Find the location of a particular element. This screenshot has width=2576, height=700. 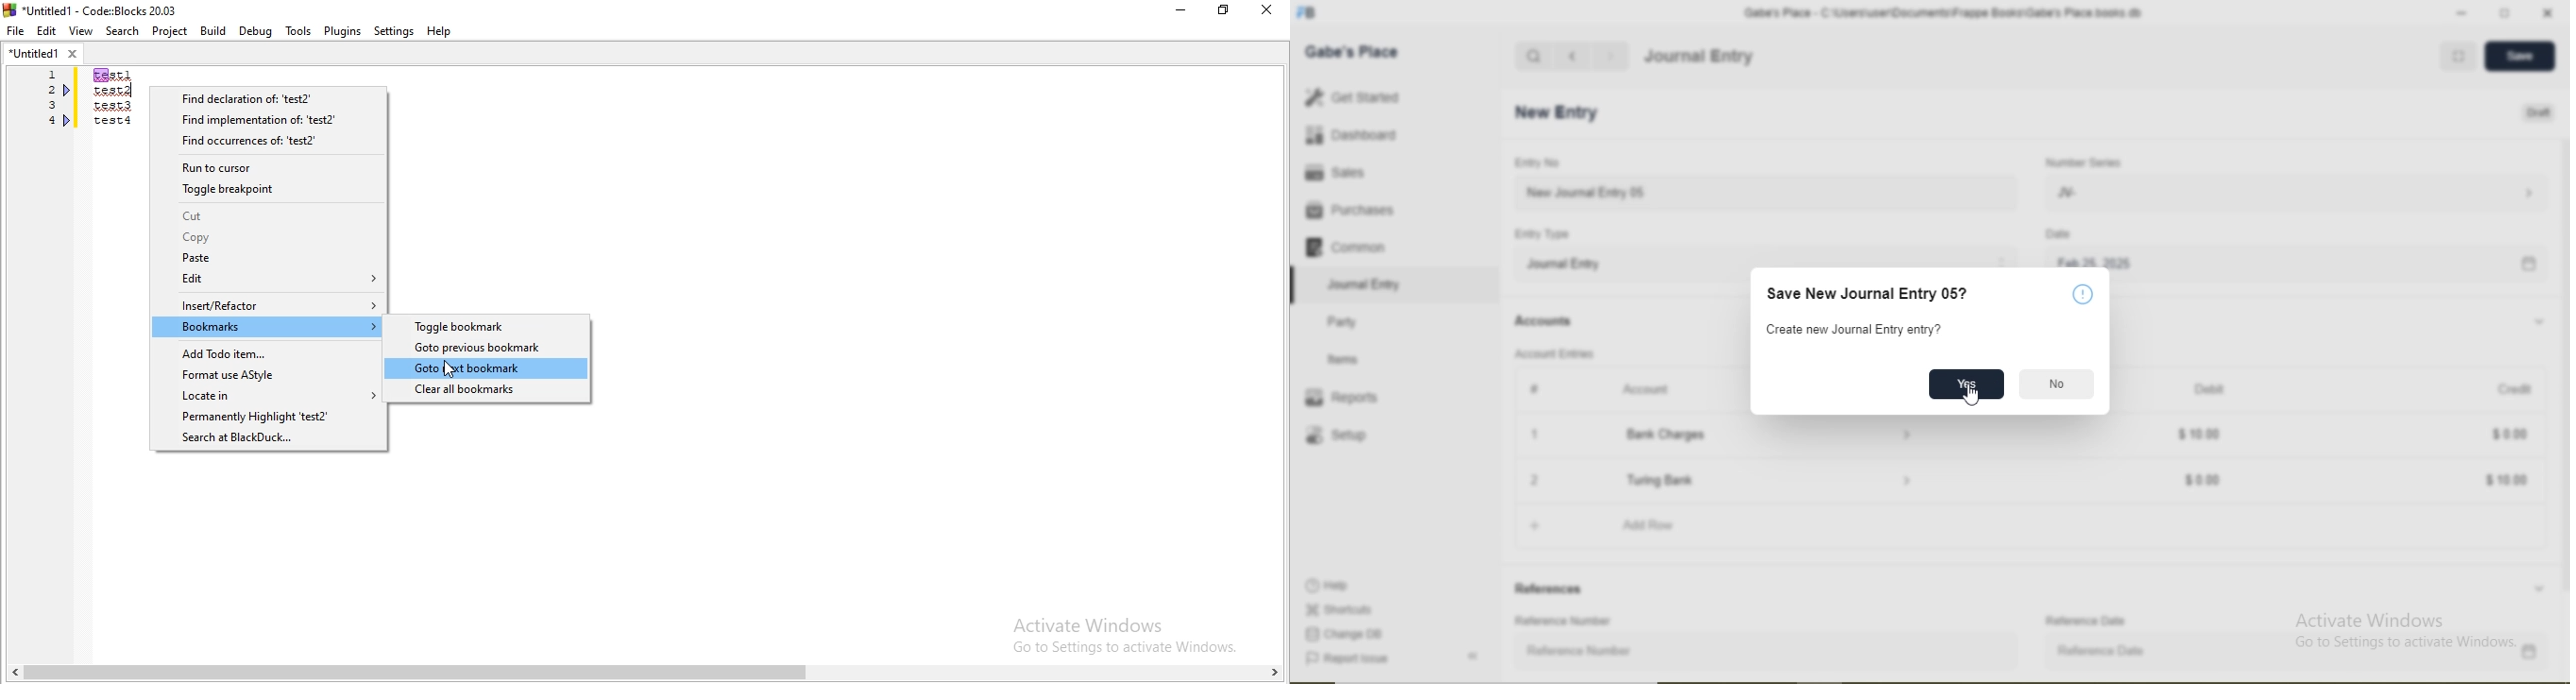

Permanently Highlight 'test2' is located at coordinates (267, 418).